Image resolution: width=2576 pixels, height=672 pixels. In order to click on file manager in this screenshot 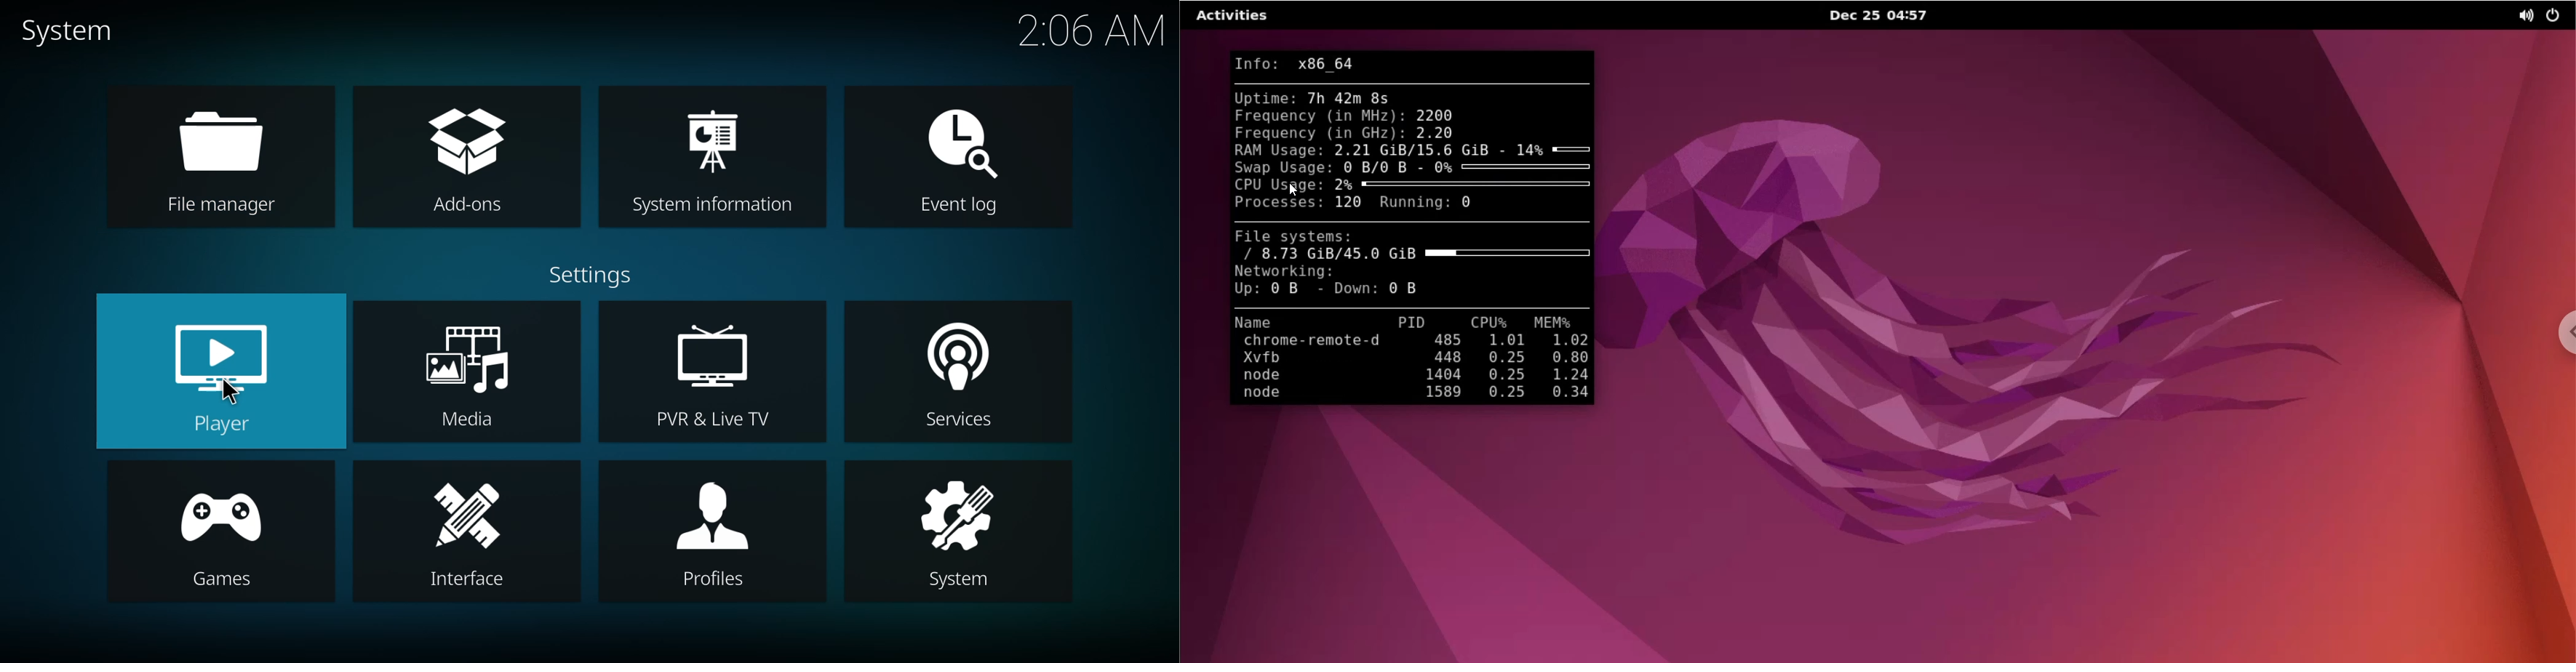, I will do `click(222, 160)`.